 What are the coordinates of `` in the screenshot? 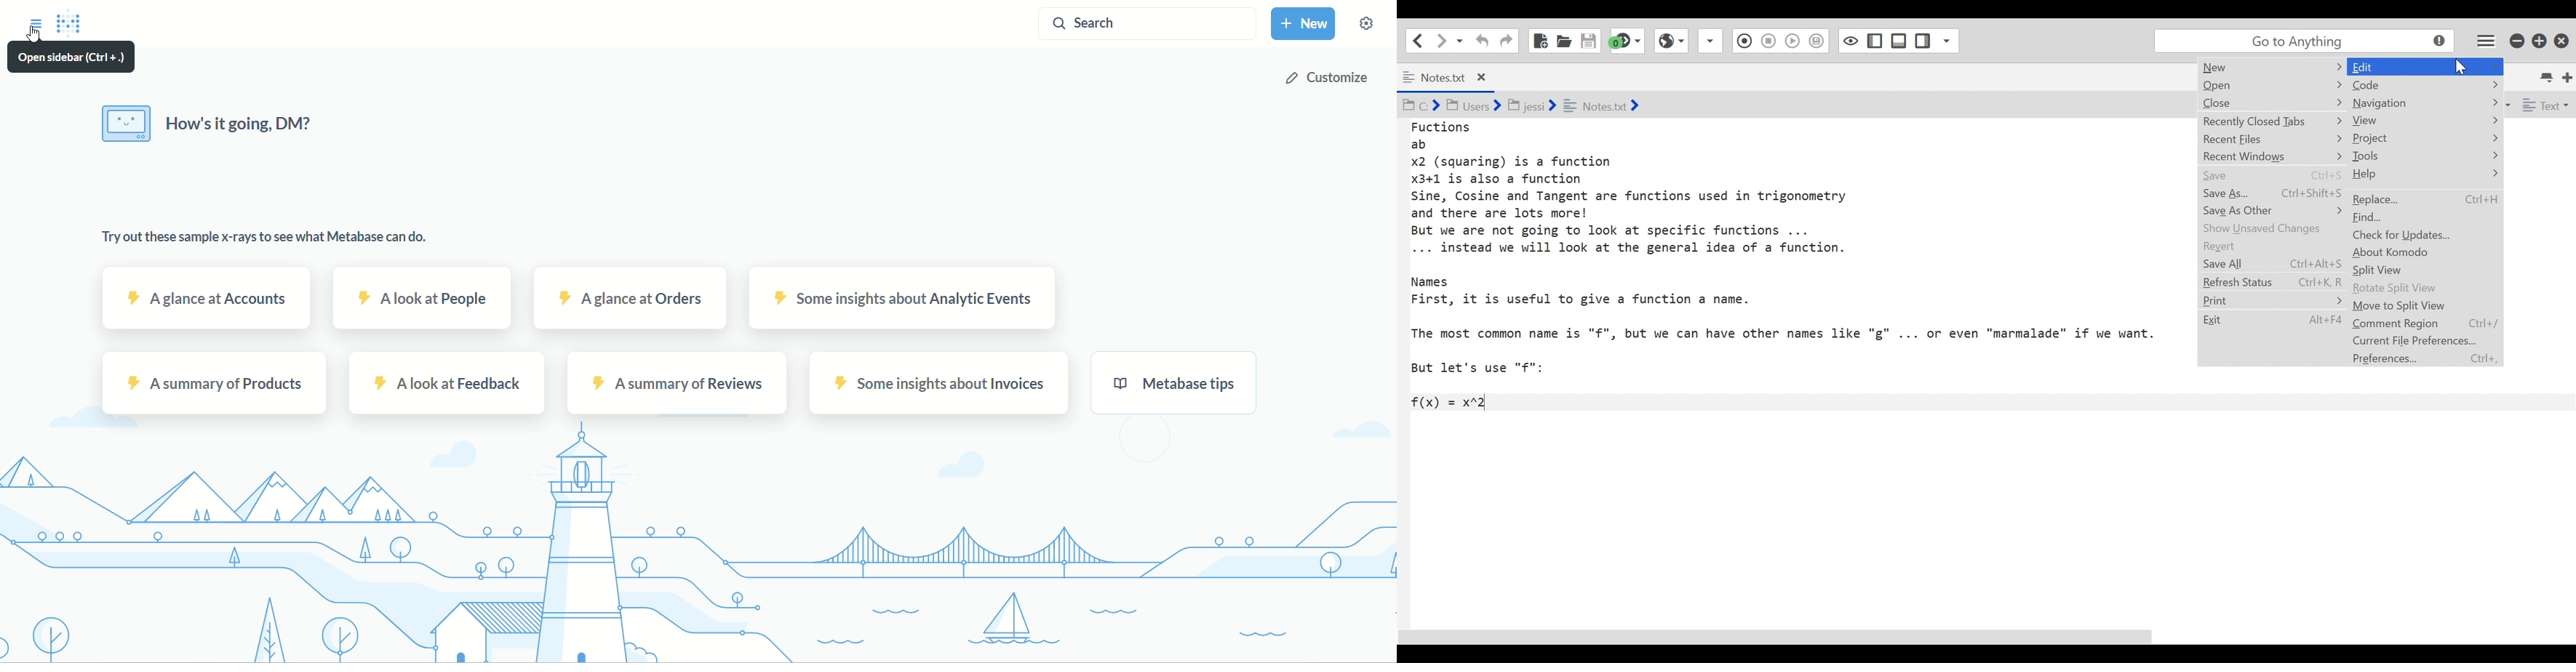 It's located at (1506, 41).